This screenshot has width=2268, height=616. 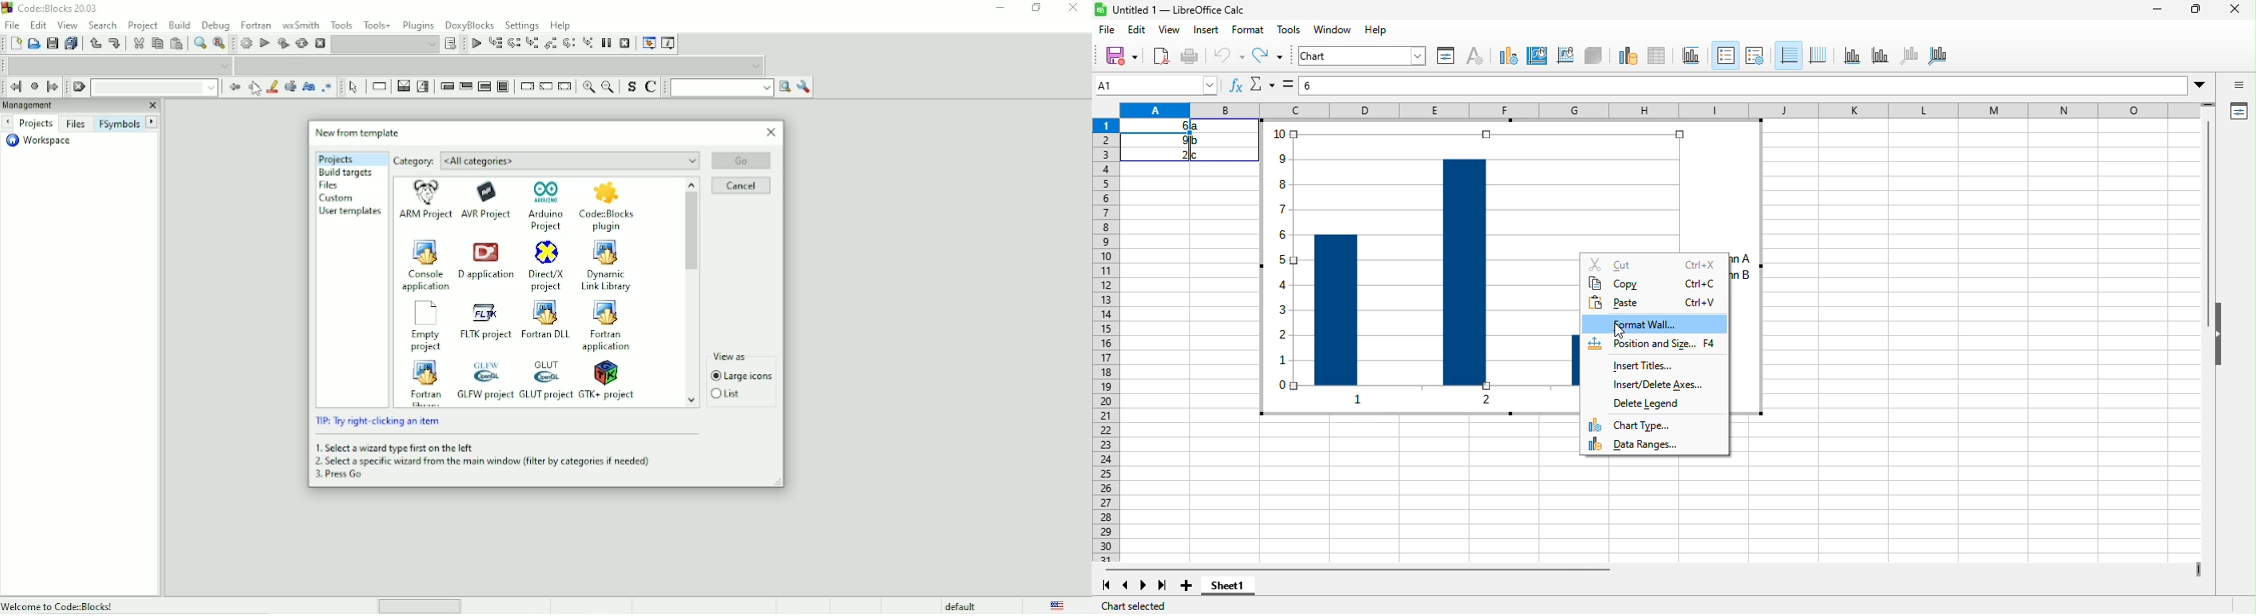 What do you see at coordinates (79, 87) in the screenshot?
I see `Abort` at bounding box center [79, 87].